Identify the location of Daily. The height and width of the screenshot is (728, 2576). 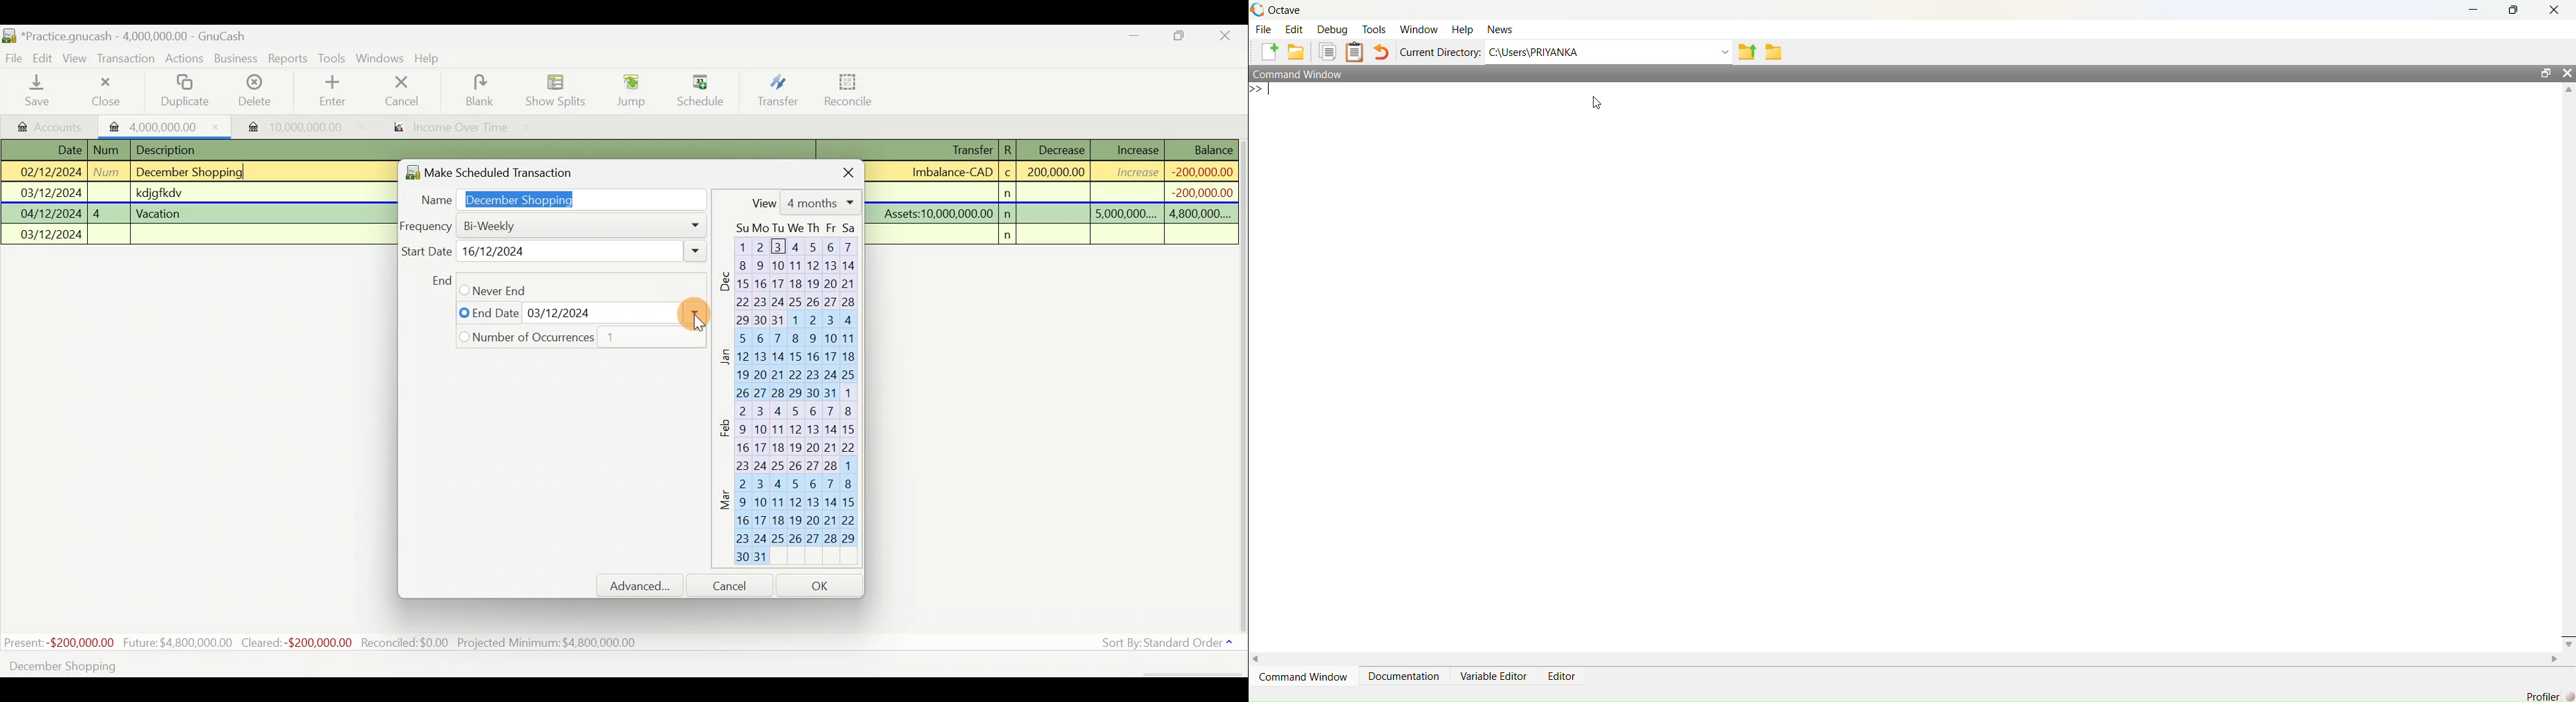
(521, 225).